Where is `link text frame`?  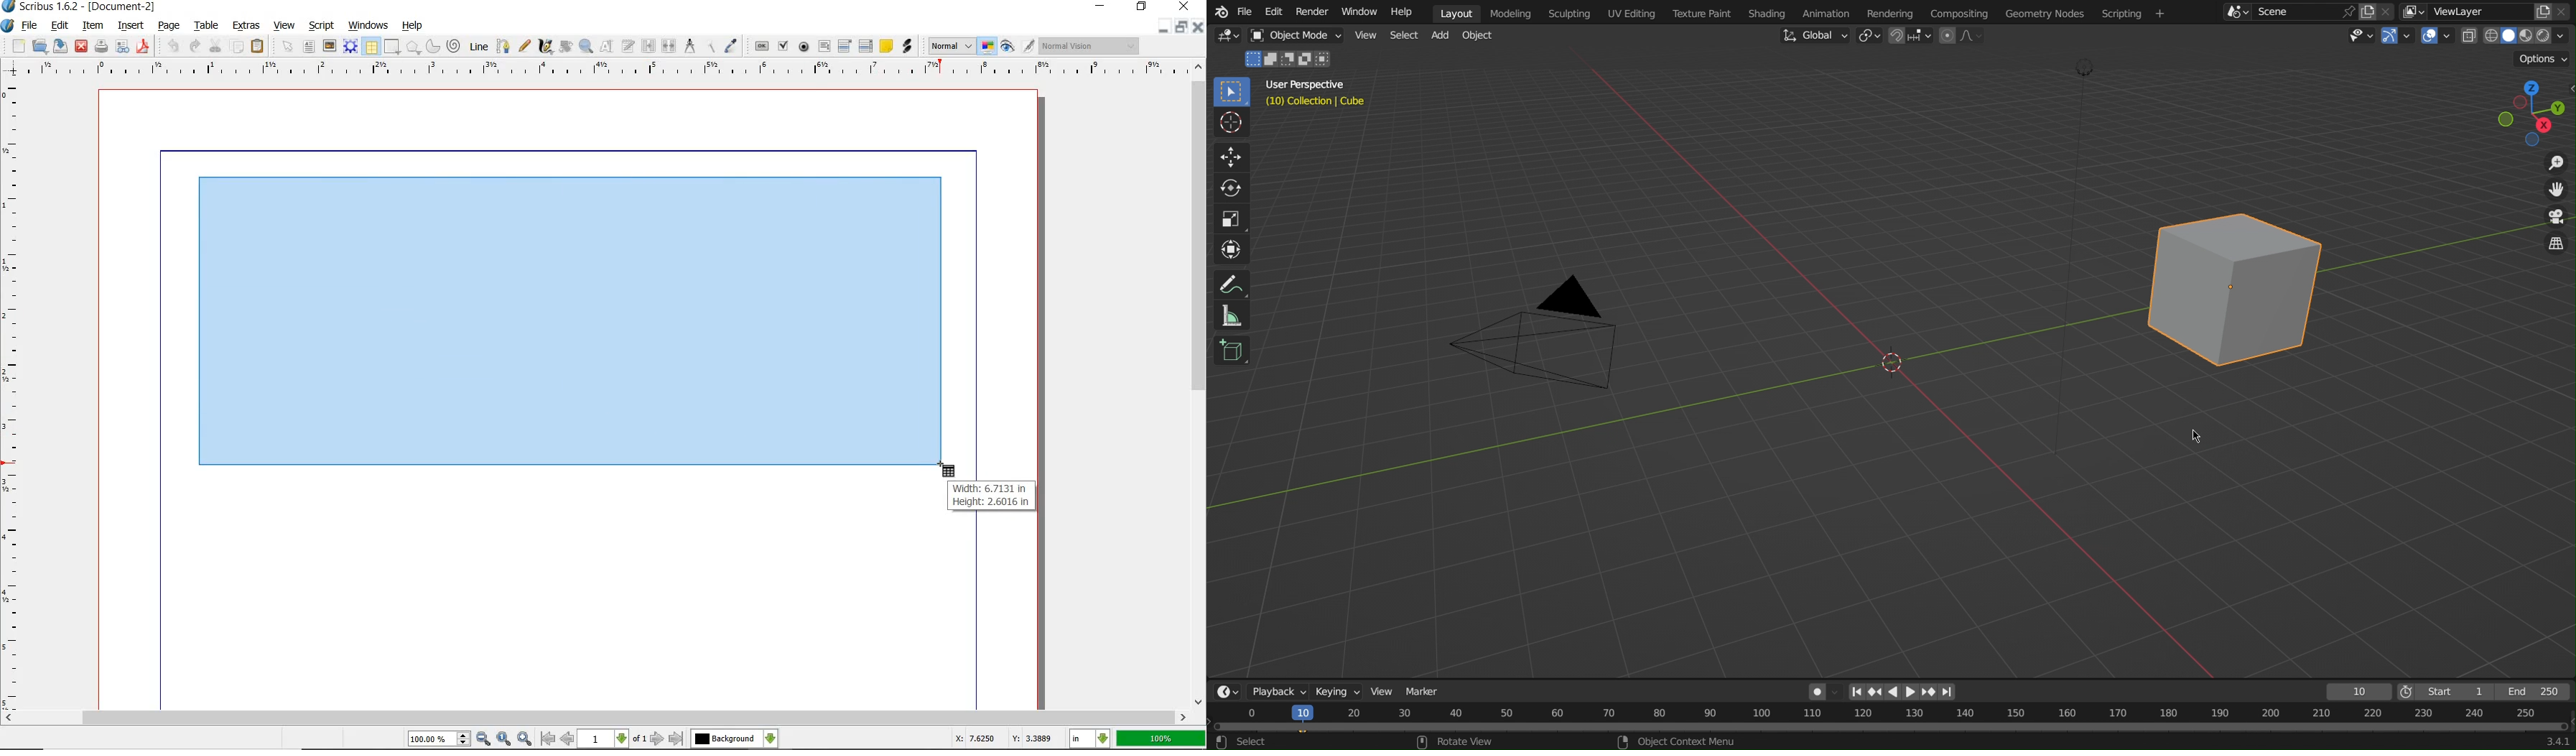 link text frame is located at coordinates (647, 47).